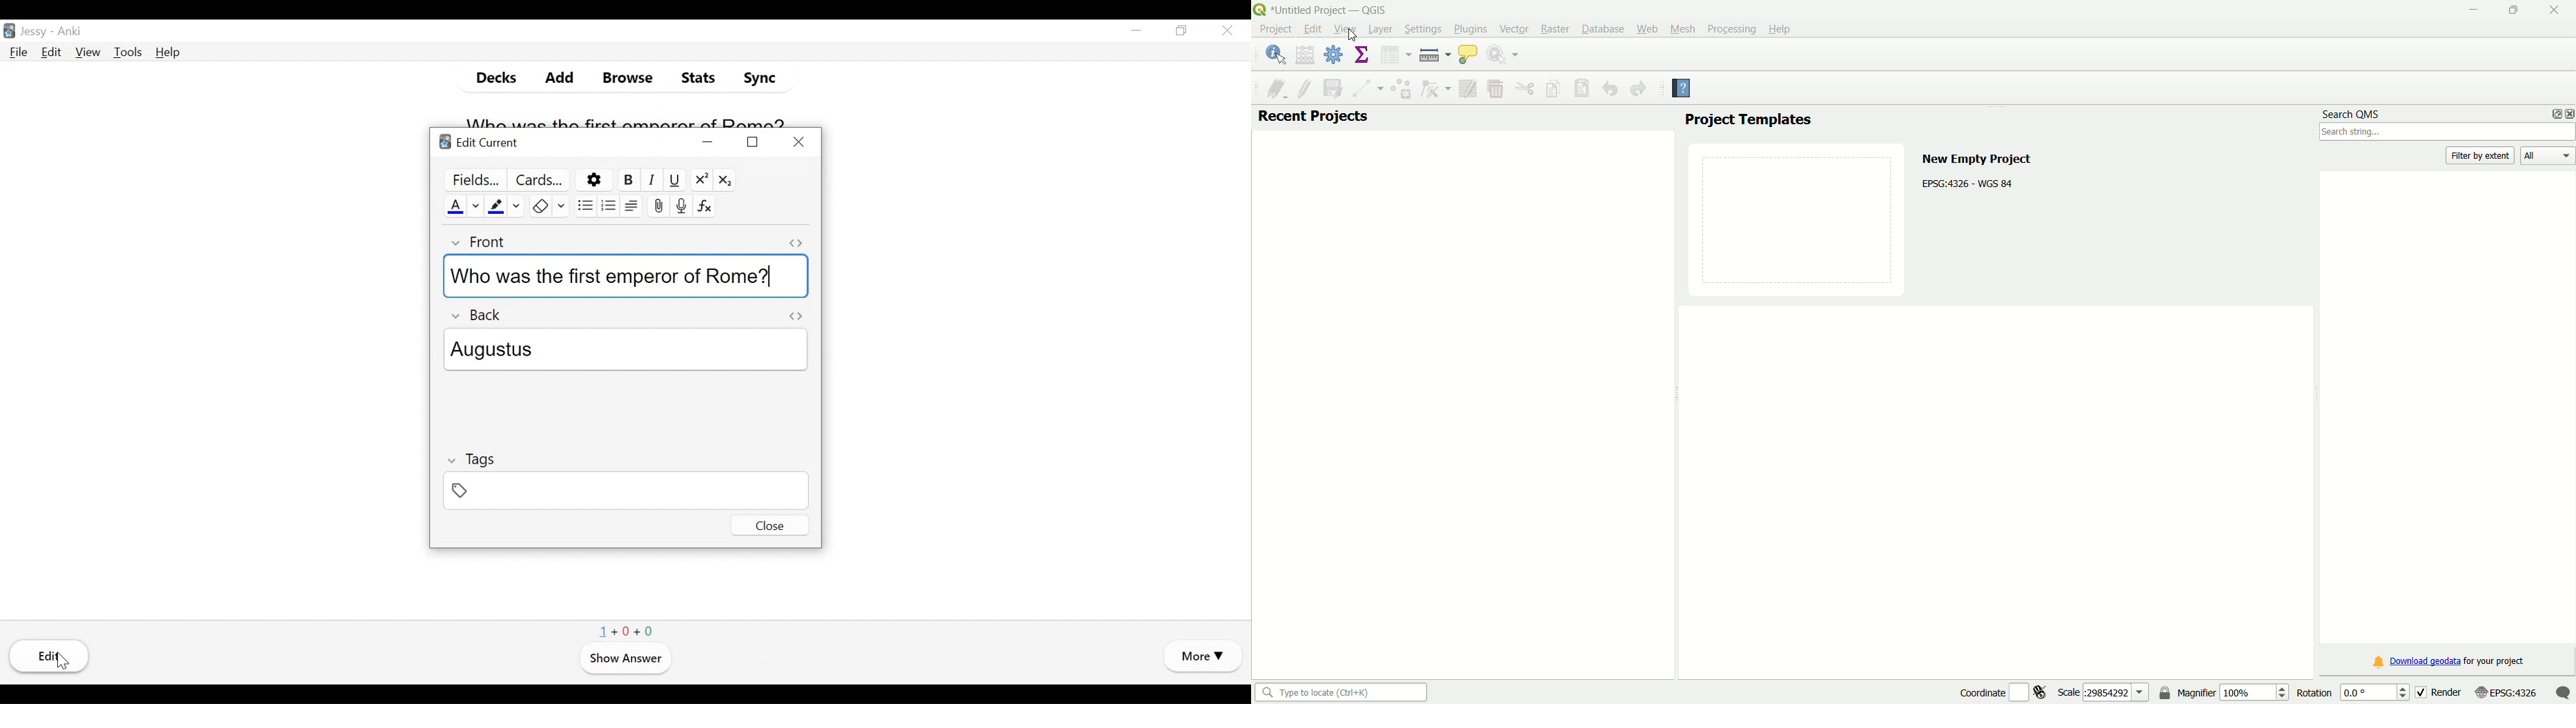 This screenshot has height=728, width=2576. What do you see at coordinates (169, 53) in the screenshot?
I see `Help` at bounding box center [169, 53].